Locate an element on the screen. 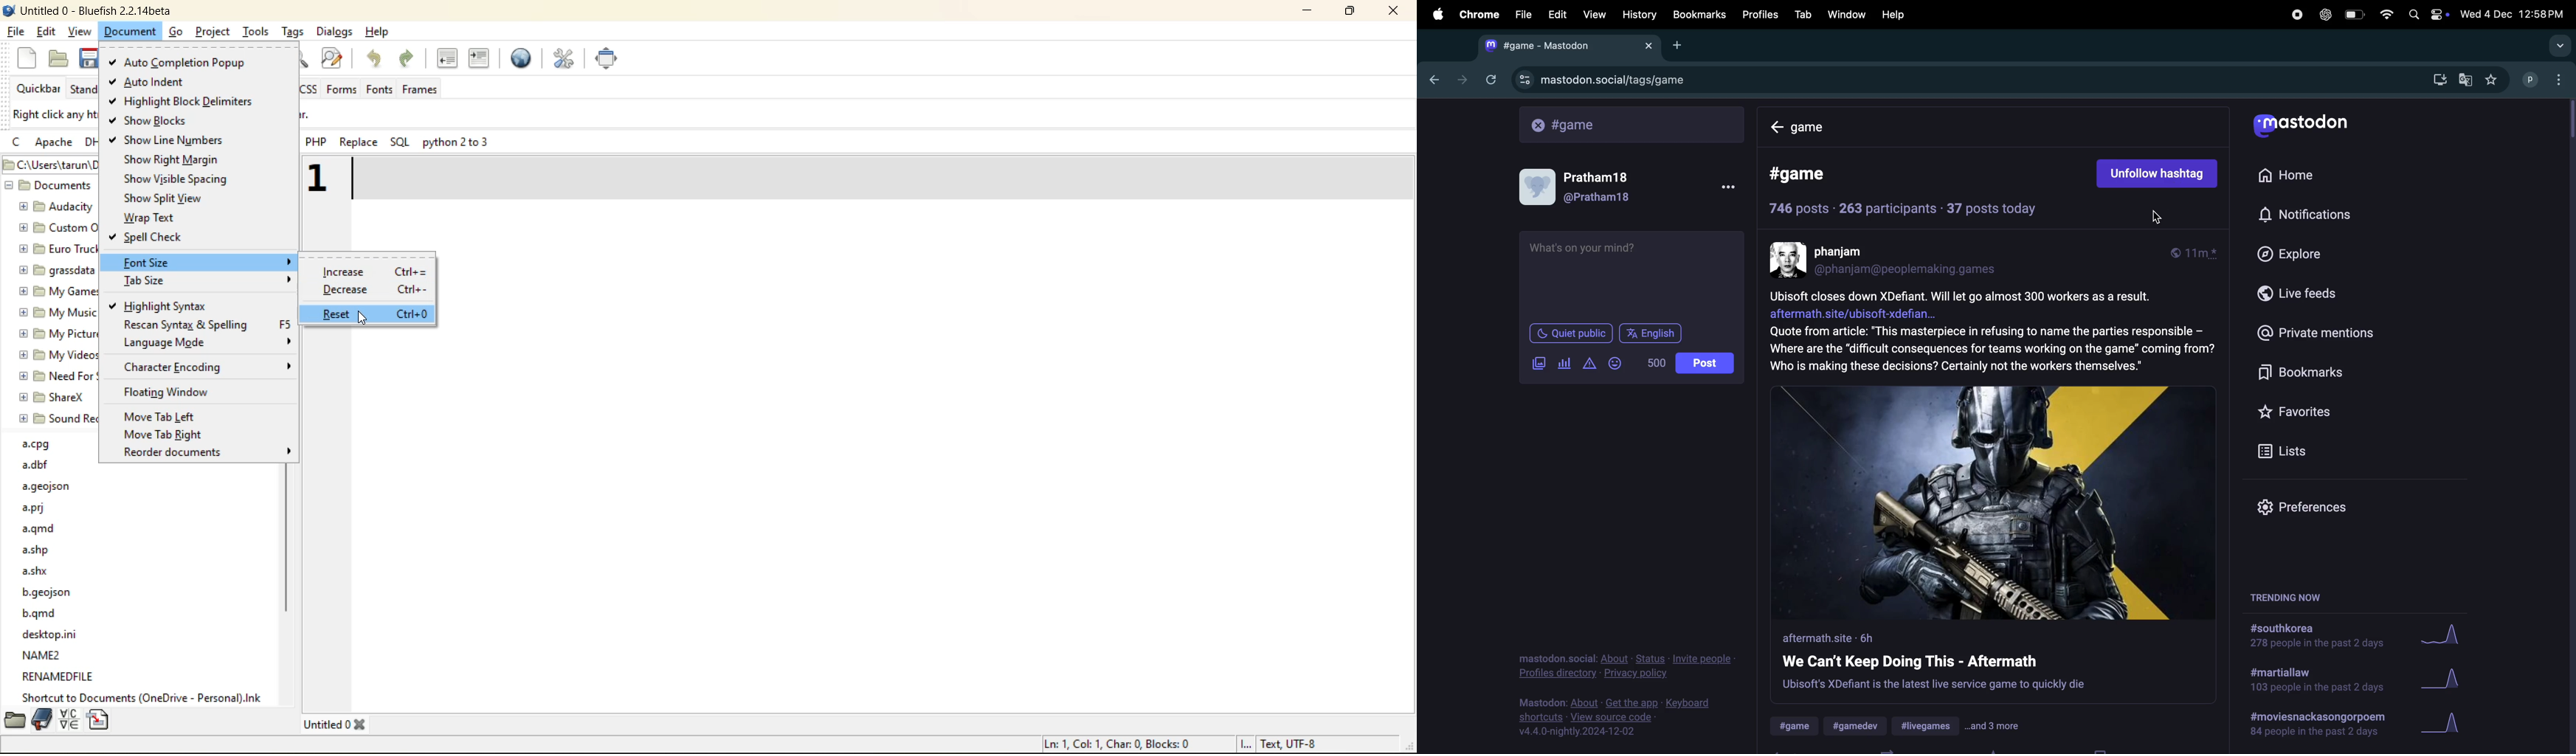 Image resolution: width=2576 pixels, height=756 pixels. Edit is located at coordinates (1558, 12).